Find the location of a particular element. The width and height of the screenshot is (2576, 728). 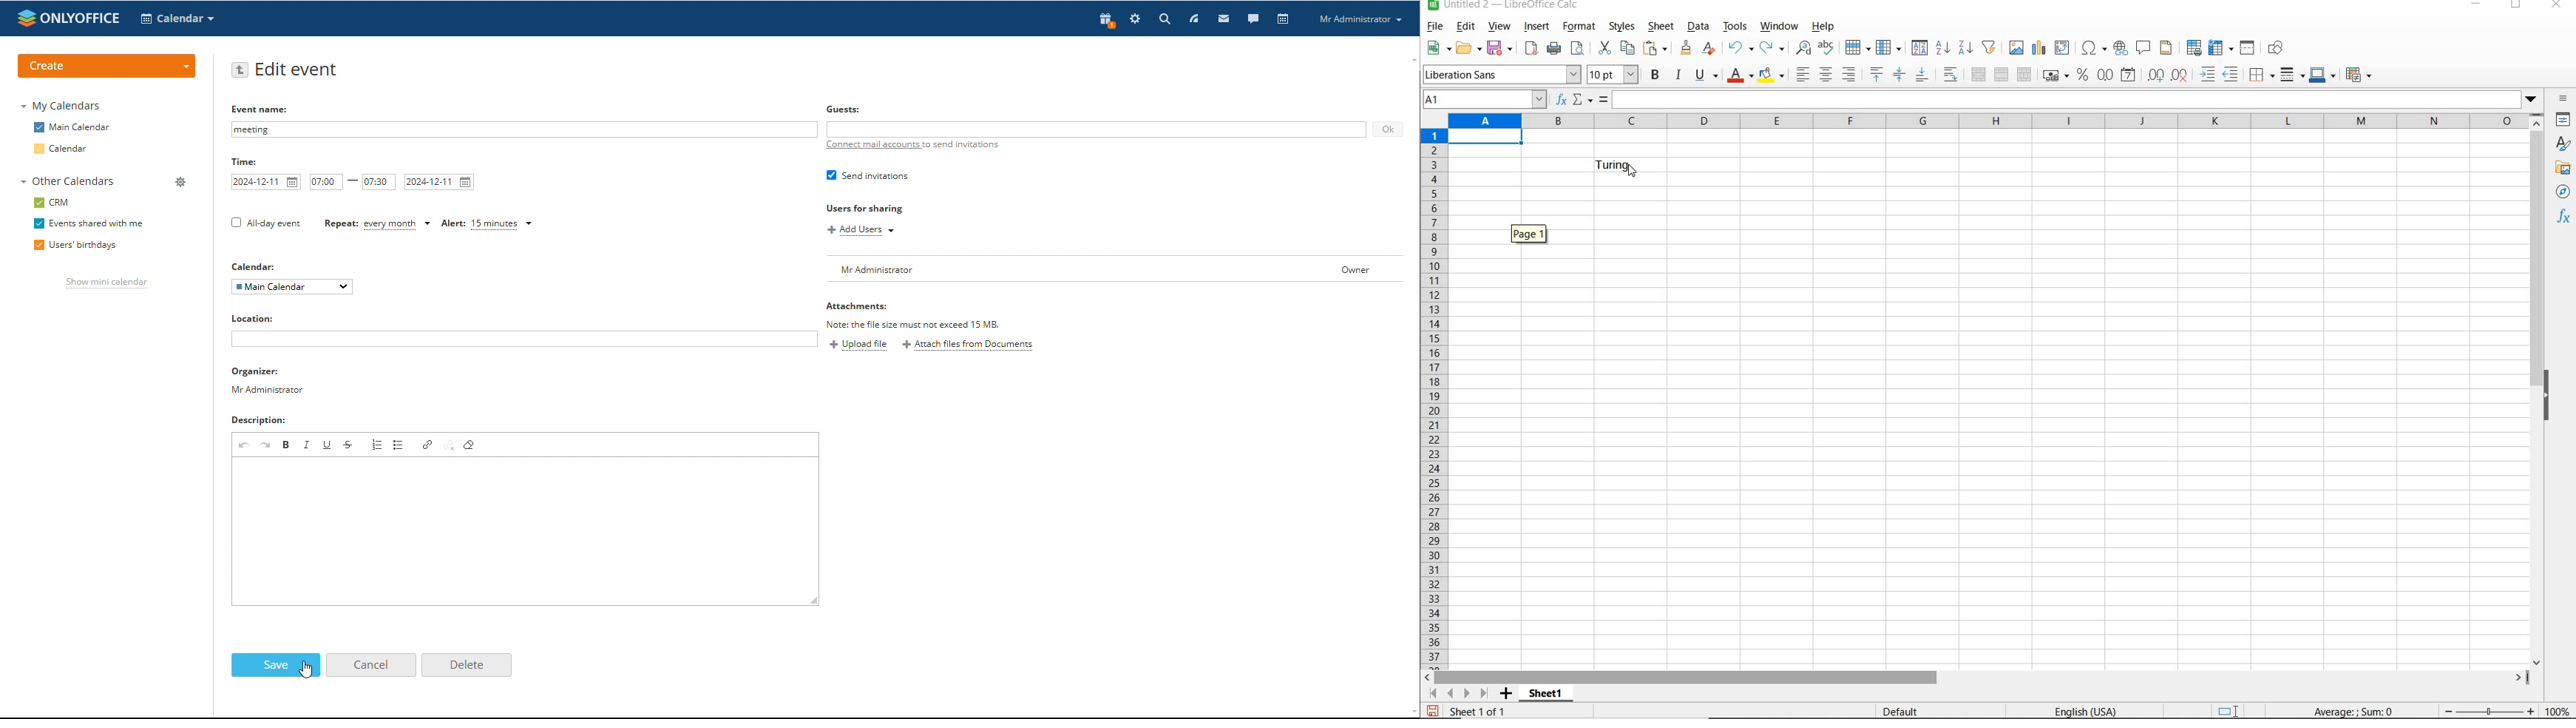

insert/remove numbered list is located at coordinates (376, 445).